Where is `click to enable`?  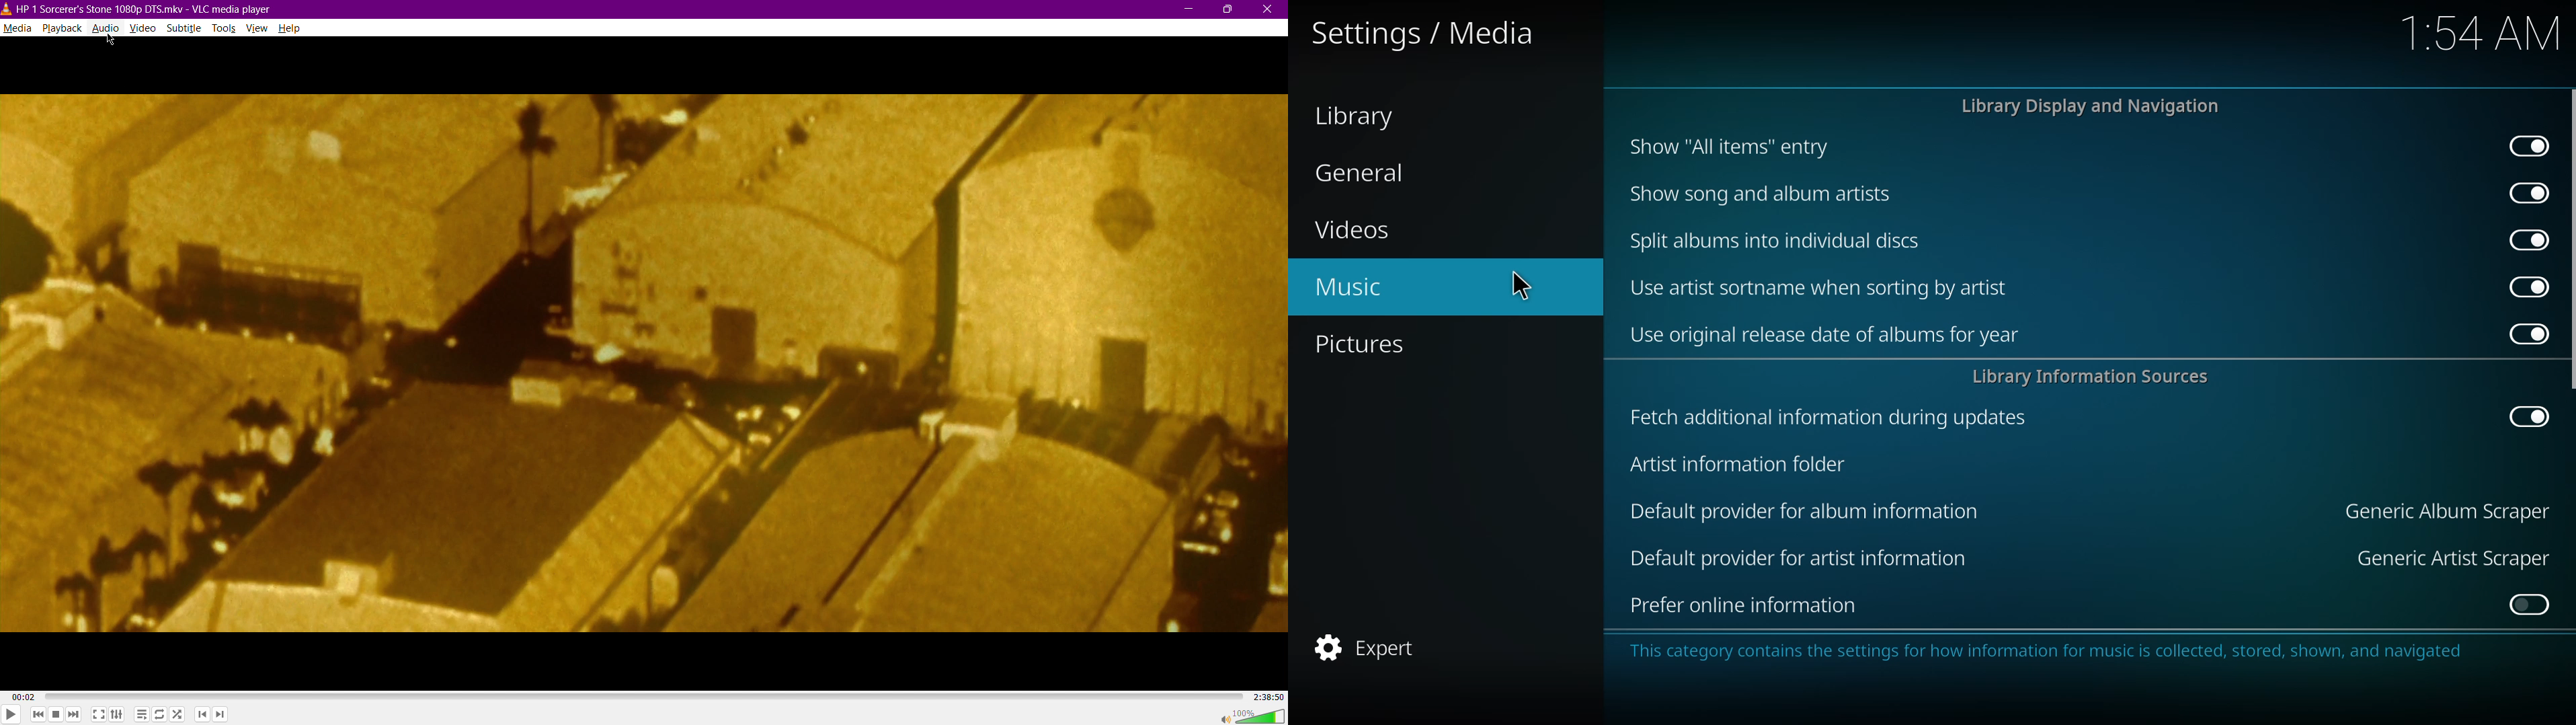 click to enable is located at coordinates (2522, 606).